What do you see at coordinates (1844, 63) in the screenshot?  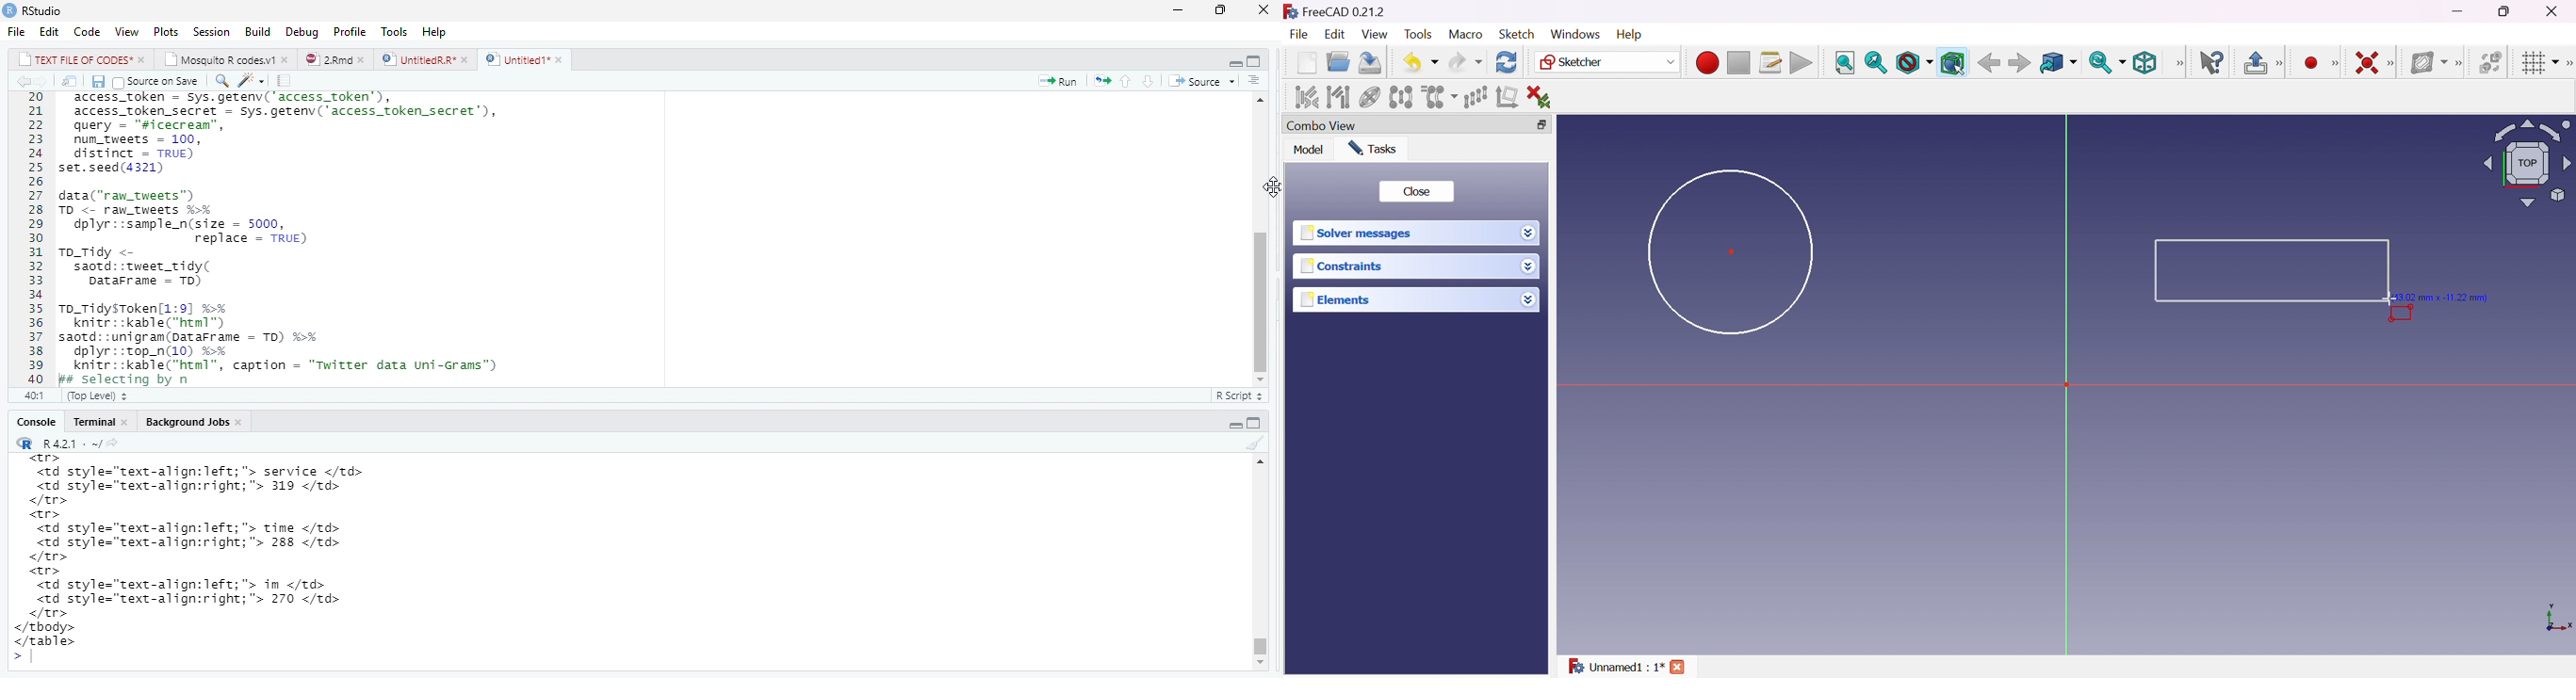 I see `Fit all` at bounding box center [1844, 63].